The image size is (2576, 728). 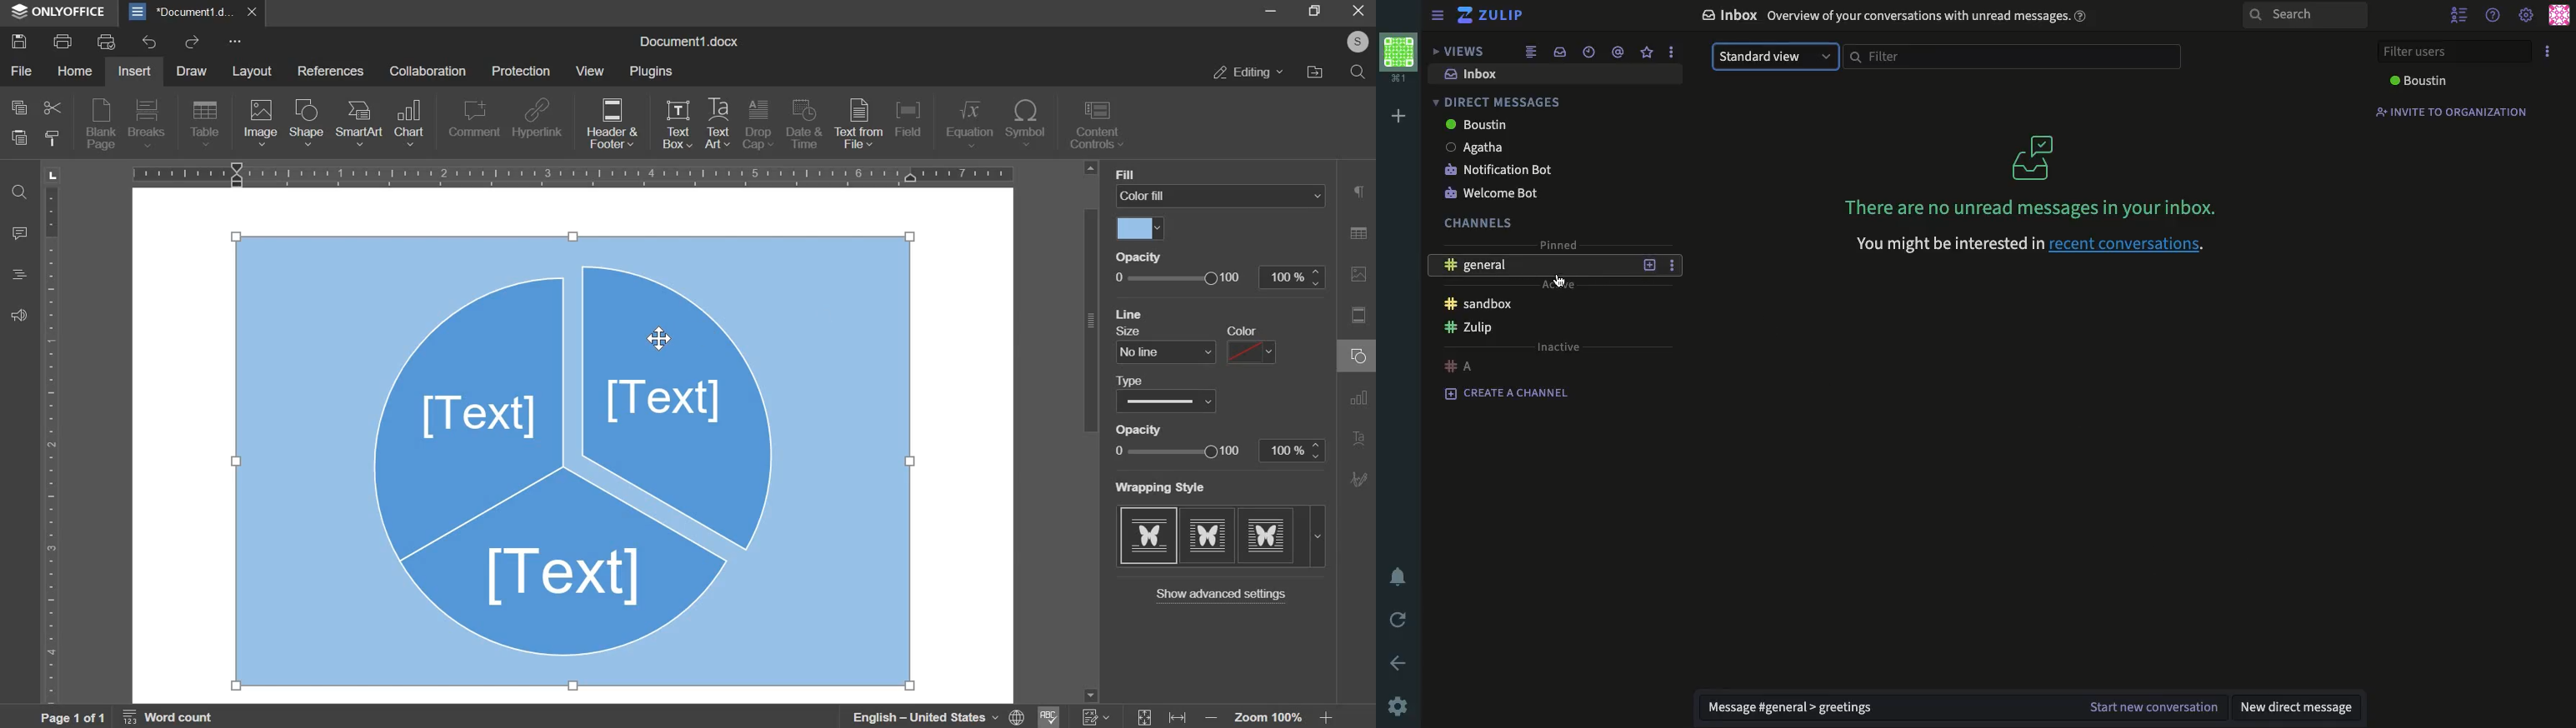 What do you see at coordinates (1796, 708) in the screenshot?
I see `Message #general > greetings` at bounding box center [1796, 708].